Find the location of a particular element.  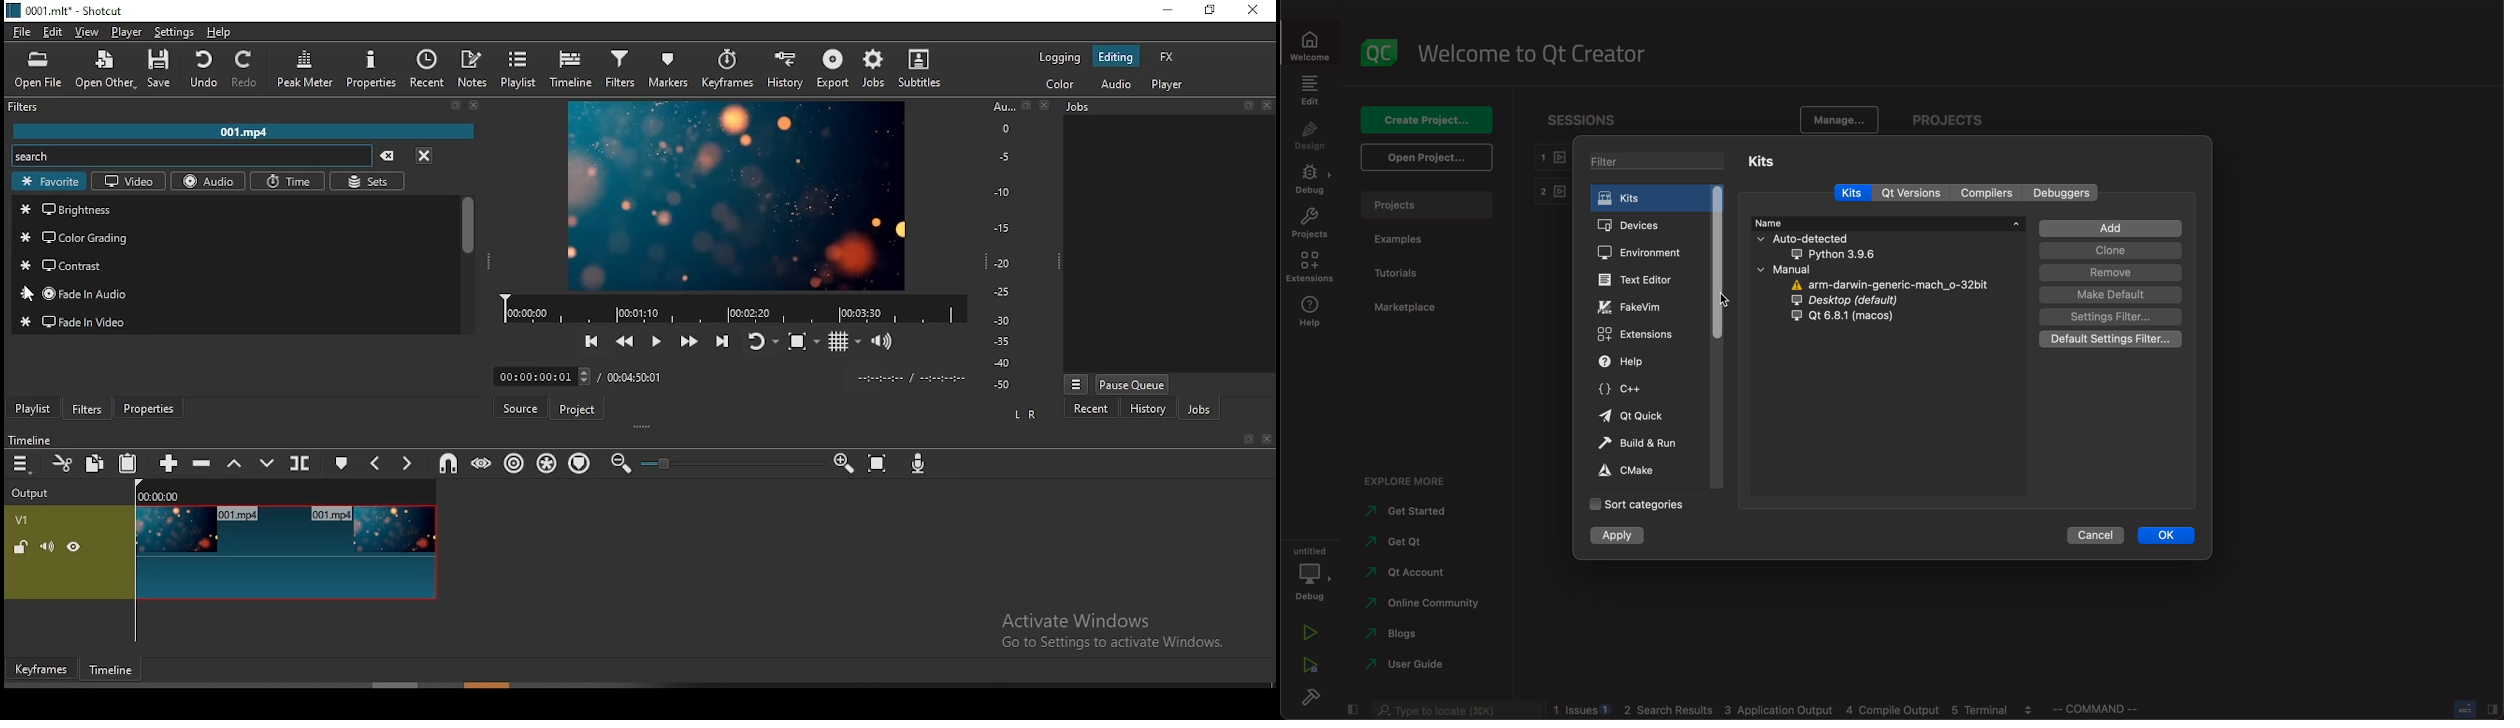

settings is located at coordinates (173, 33).